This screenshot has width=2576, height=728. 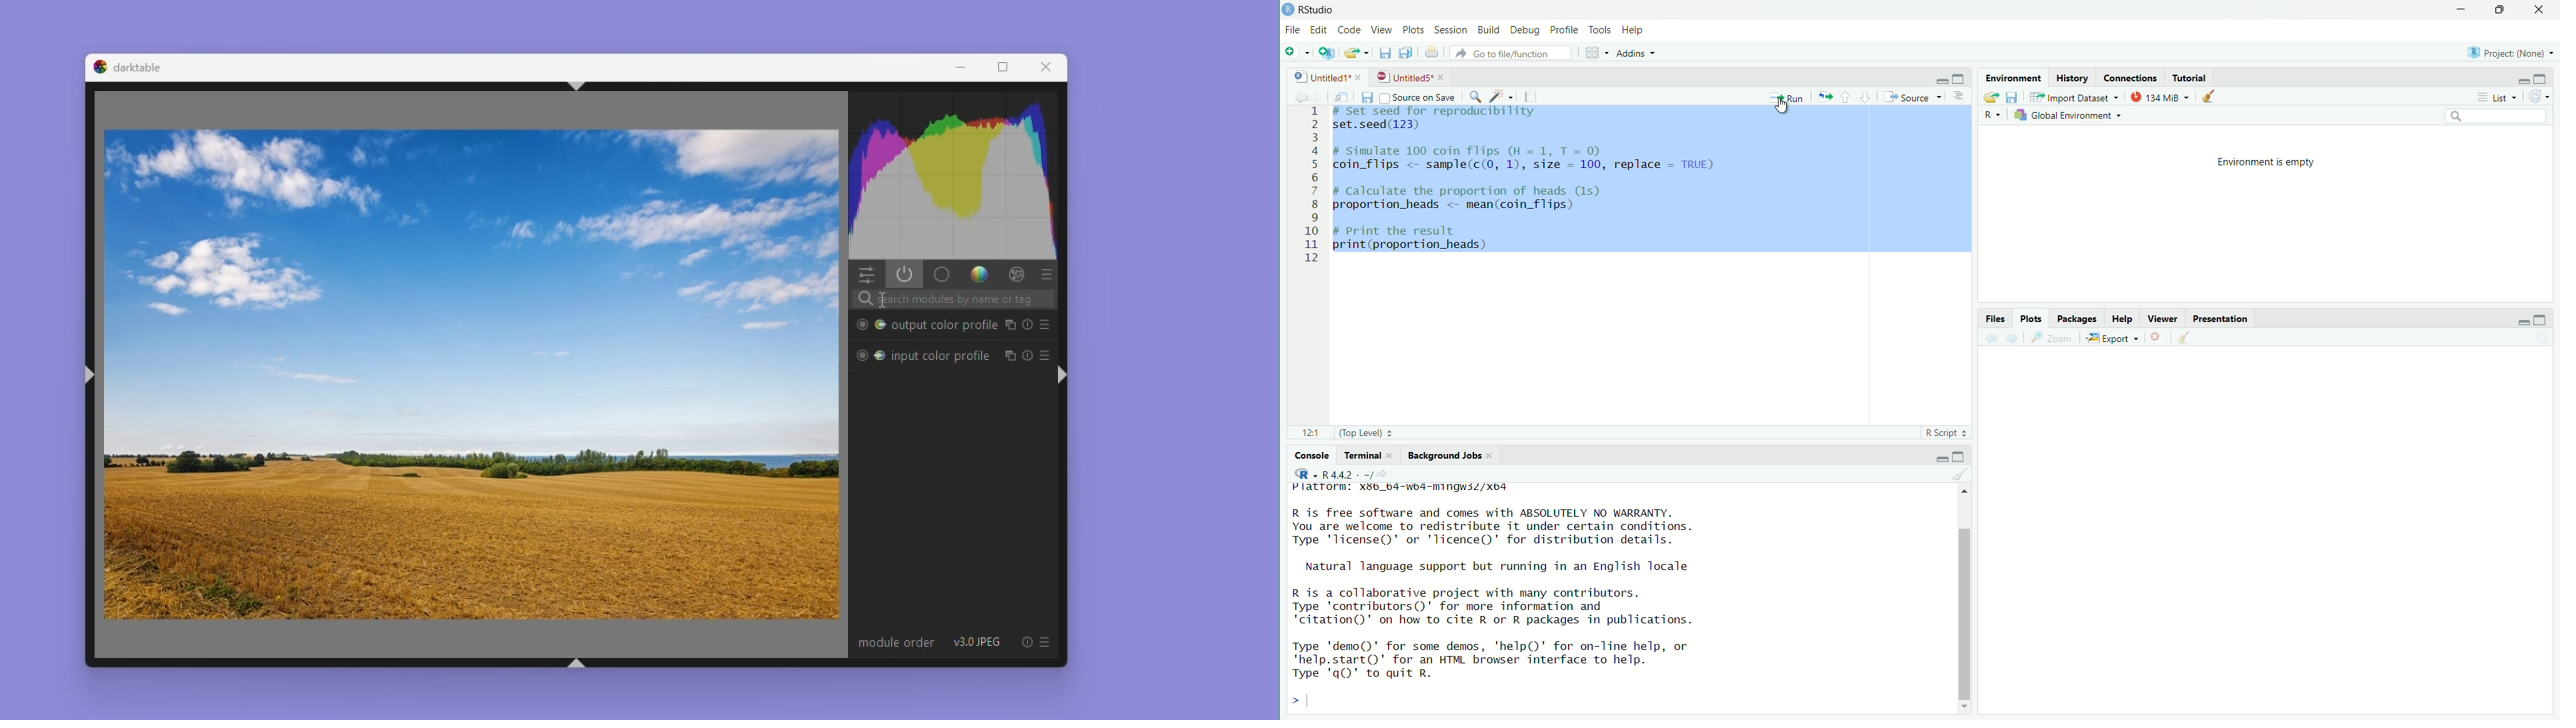 What do you see at coordinates (1412, 30) in the screenshot?
I see `plots` at bounding box center [1412, 30].